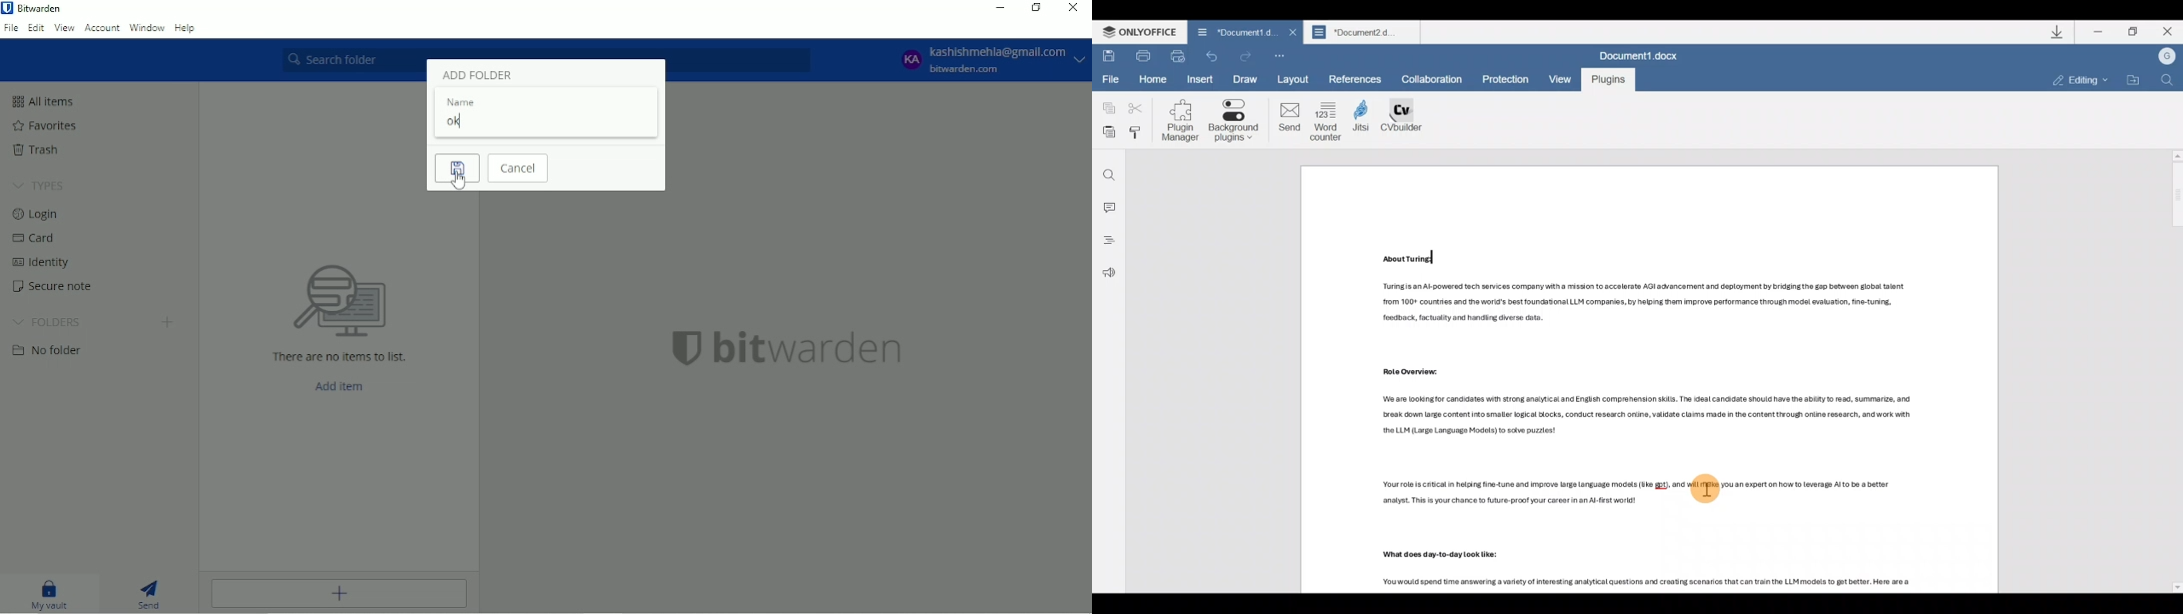  What do you see at coordinates (1073, 8) in the screenshot?
I see `Close` at bounding box center [1073, 8].